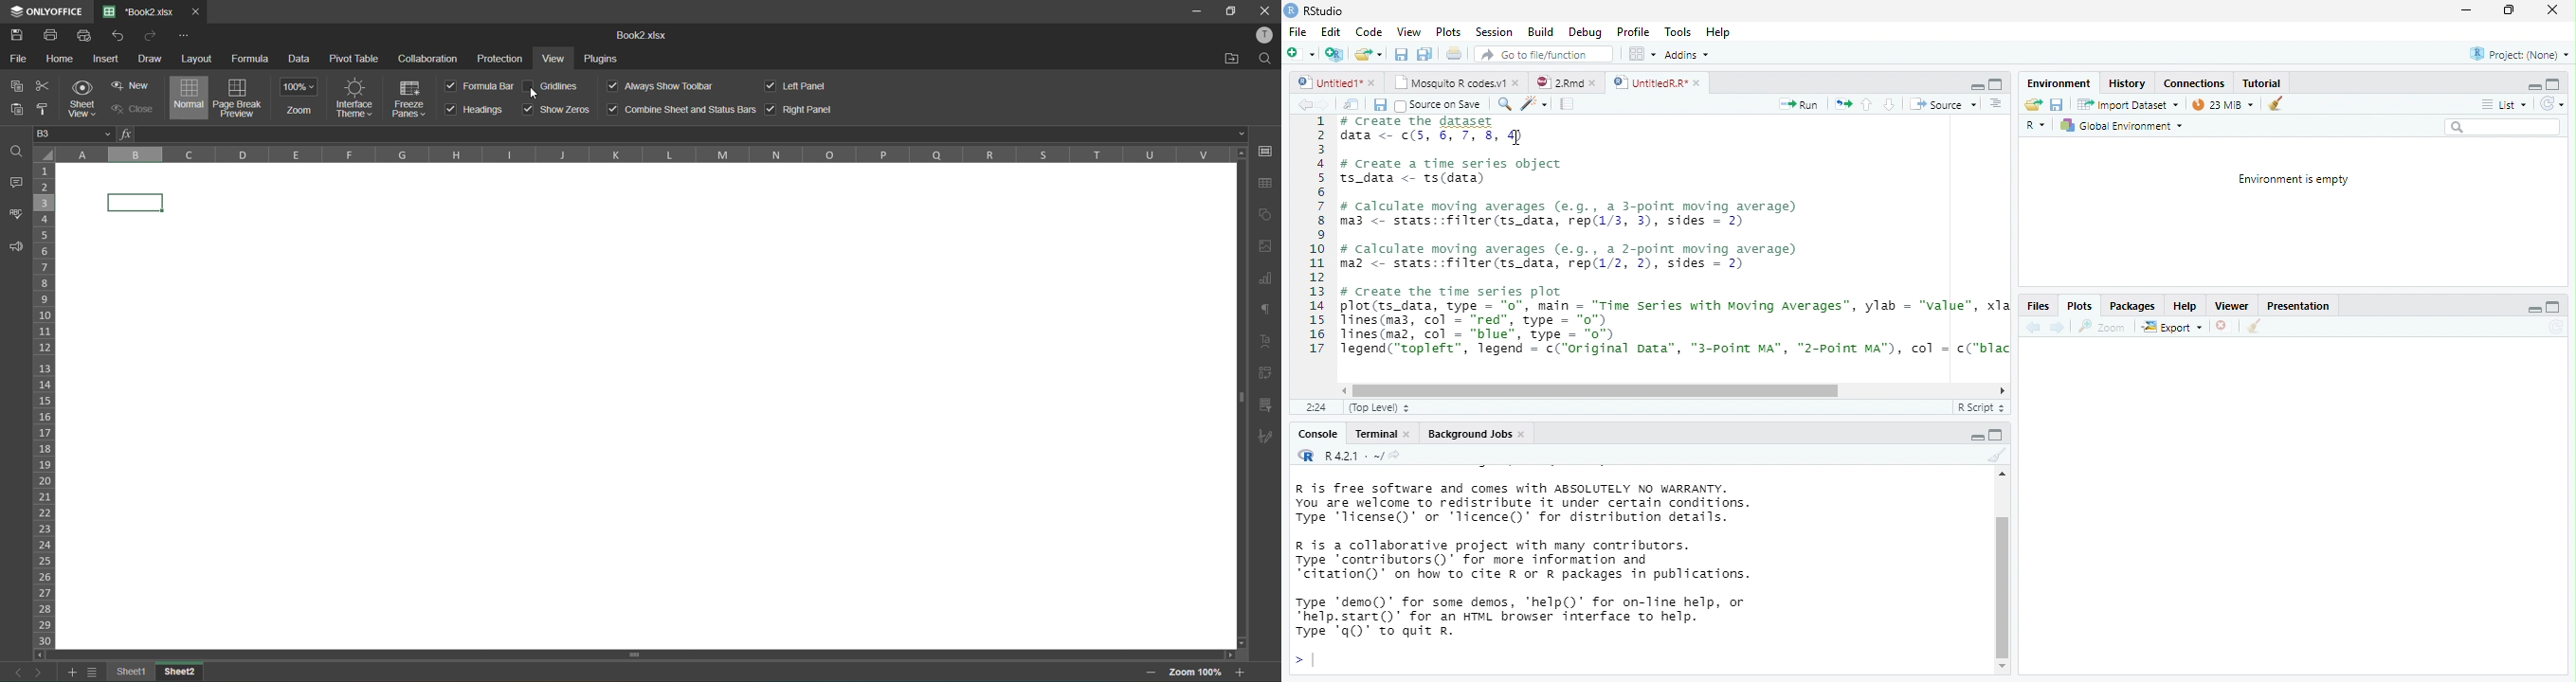 The width and height of the screenshot is (2576, 700). I want to click on print current file, so click(1455, 53).